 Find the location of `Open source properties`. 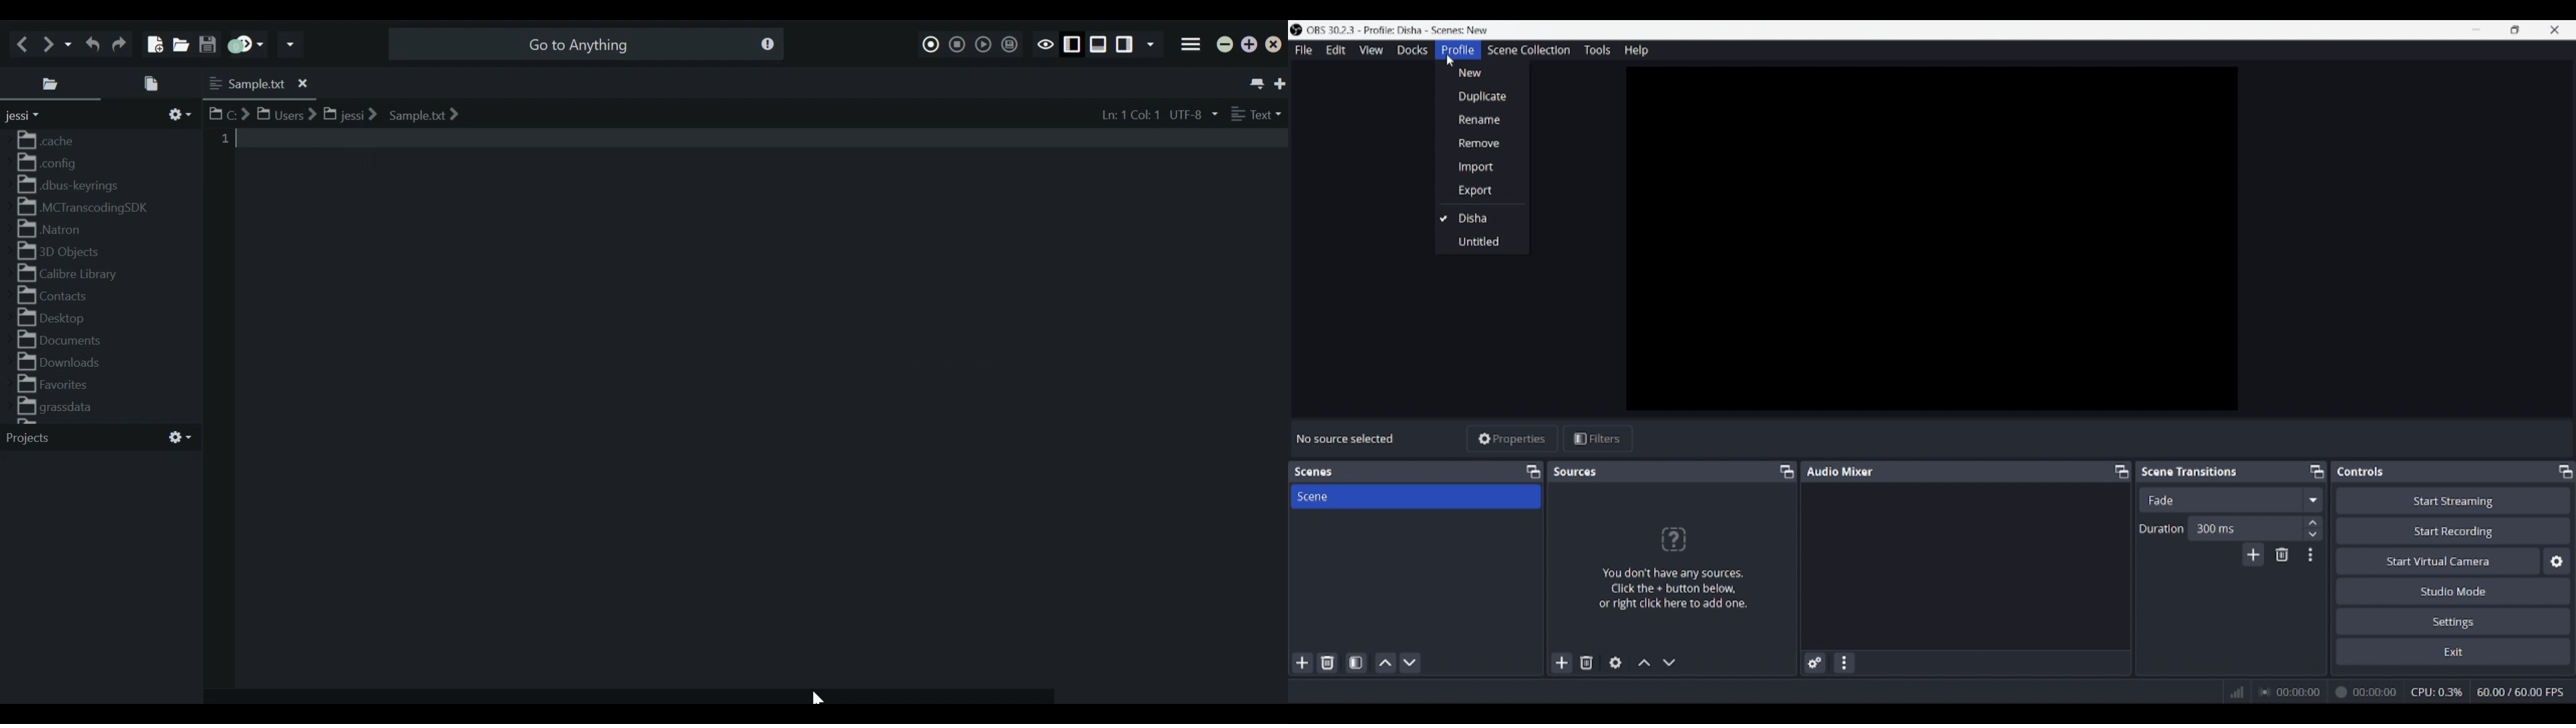

Open source properties is located at coordinates (1615, 663).